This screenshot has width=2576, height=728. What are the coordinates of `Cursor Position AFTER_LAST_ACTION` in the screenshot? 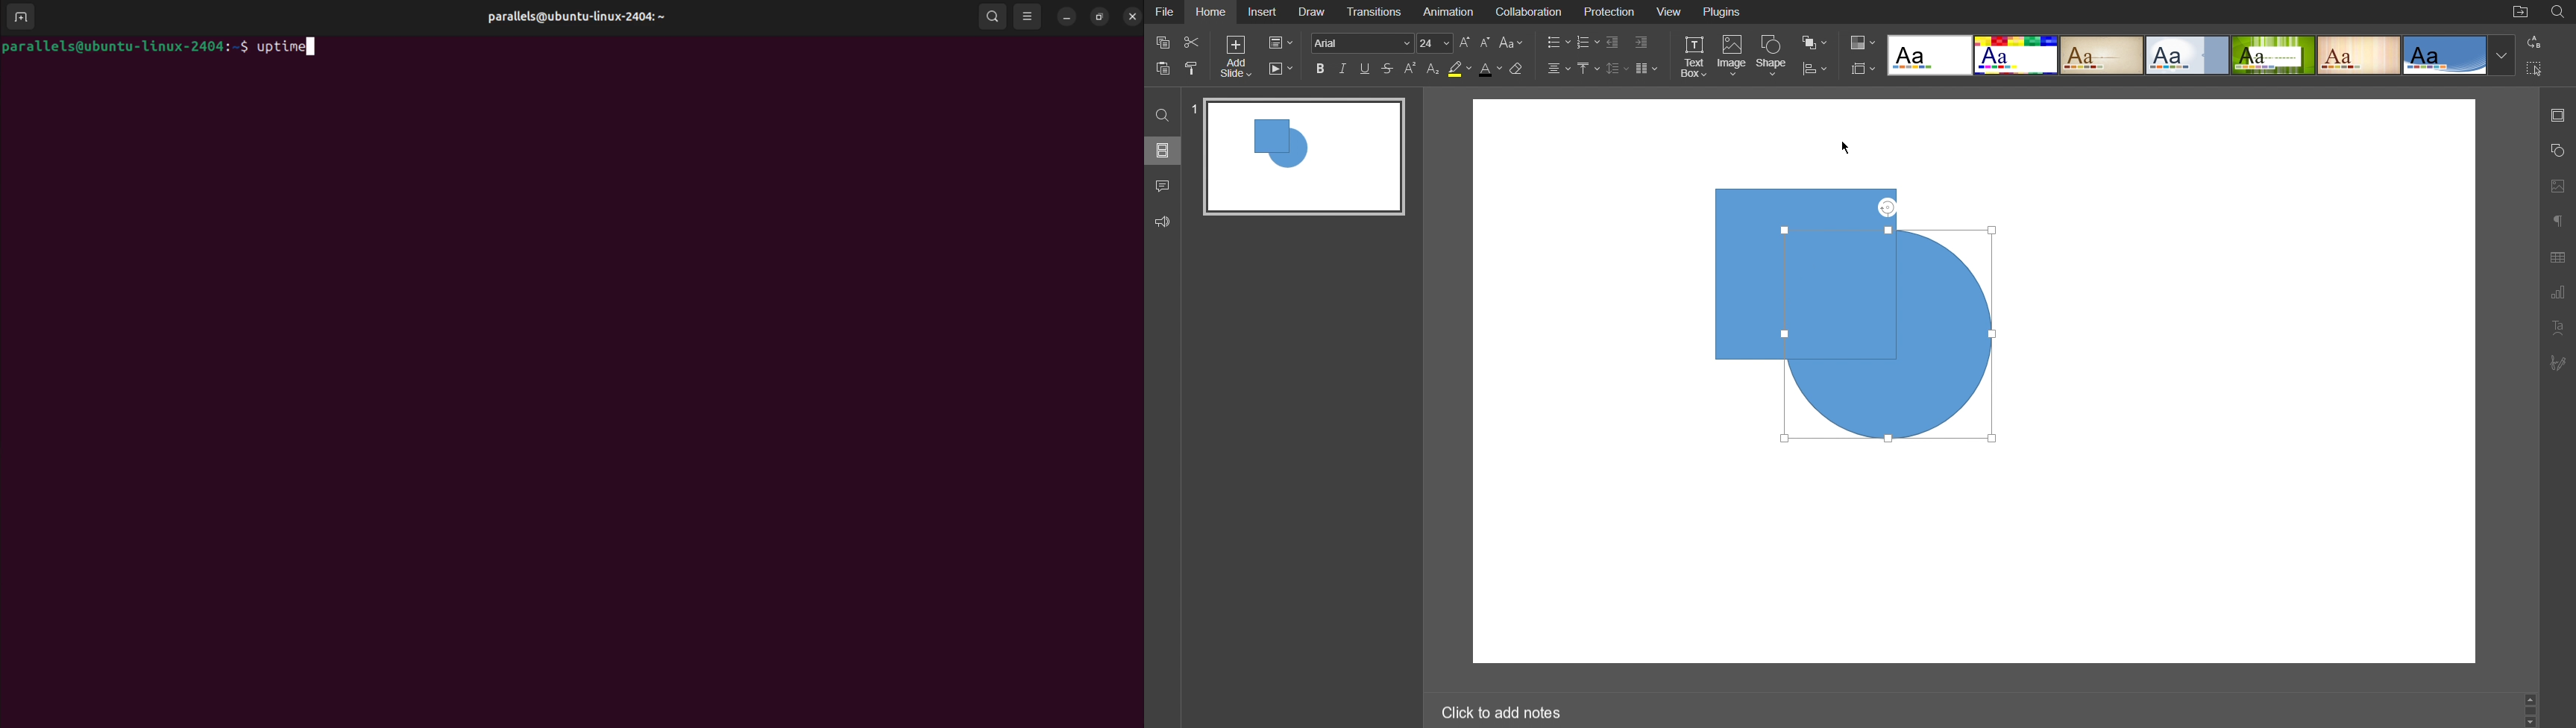 It's located at (1847, 147).